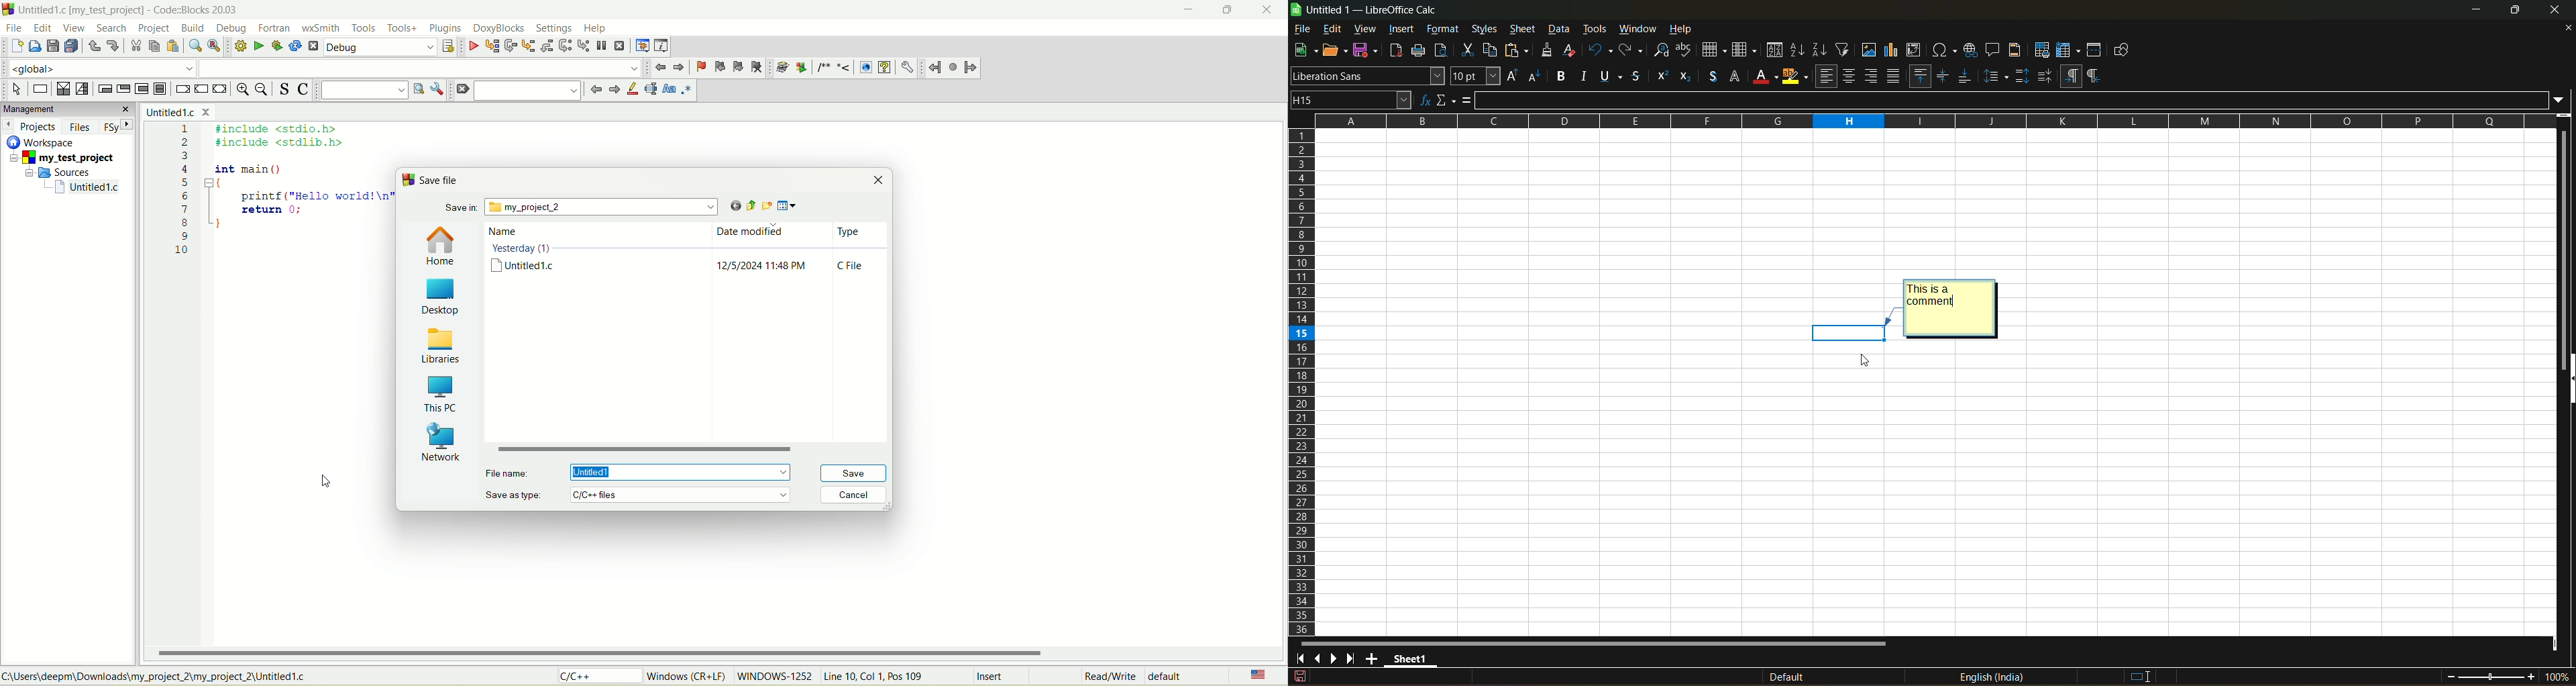 This screenshot has height=700, width=2576. Describe the element at coordinates (1371, 10) in the screenshot. I see `title` at that location.